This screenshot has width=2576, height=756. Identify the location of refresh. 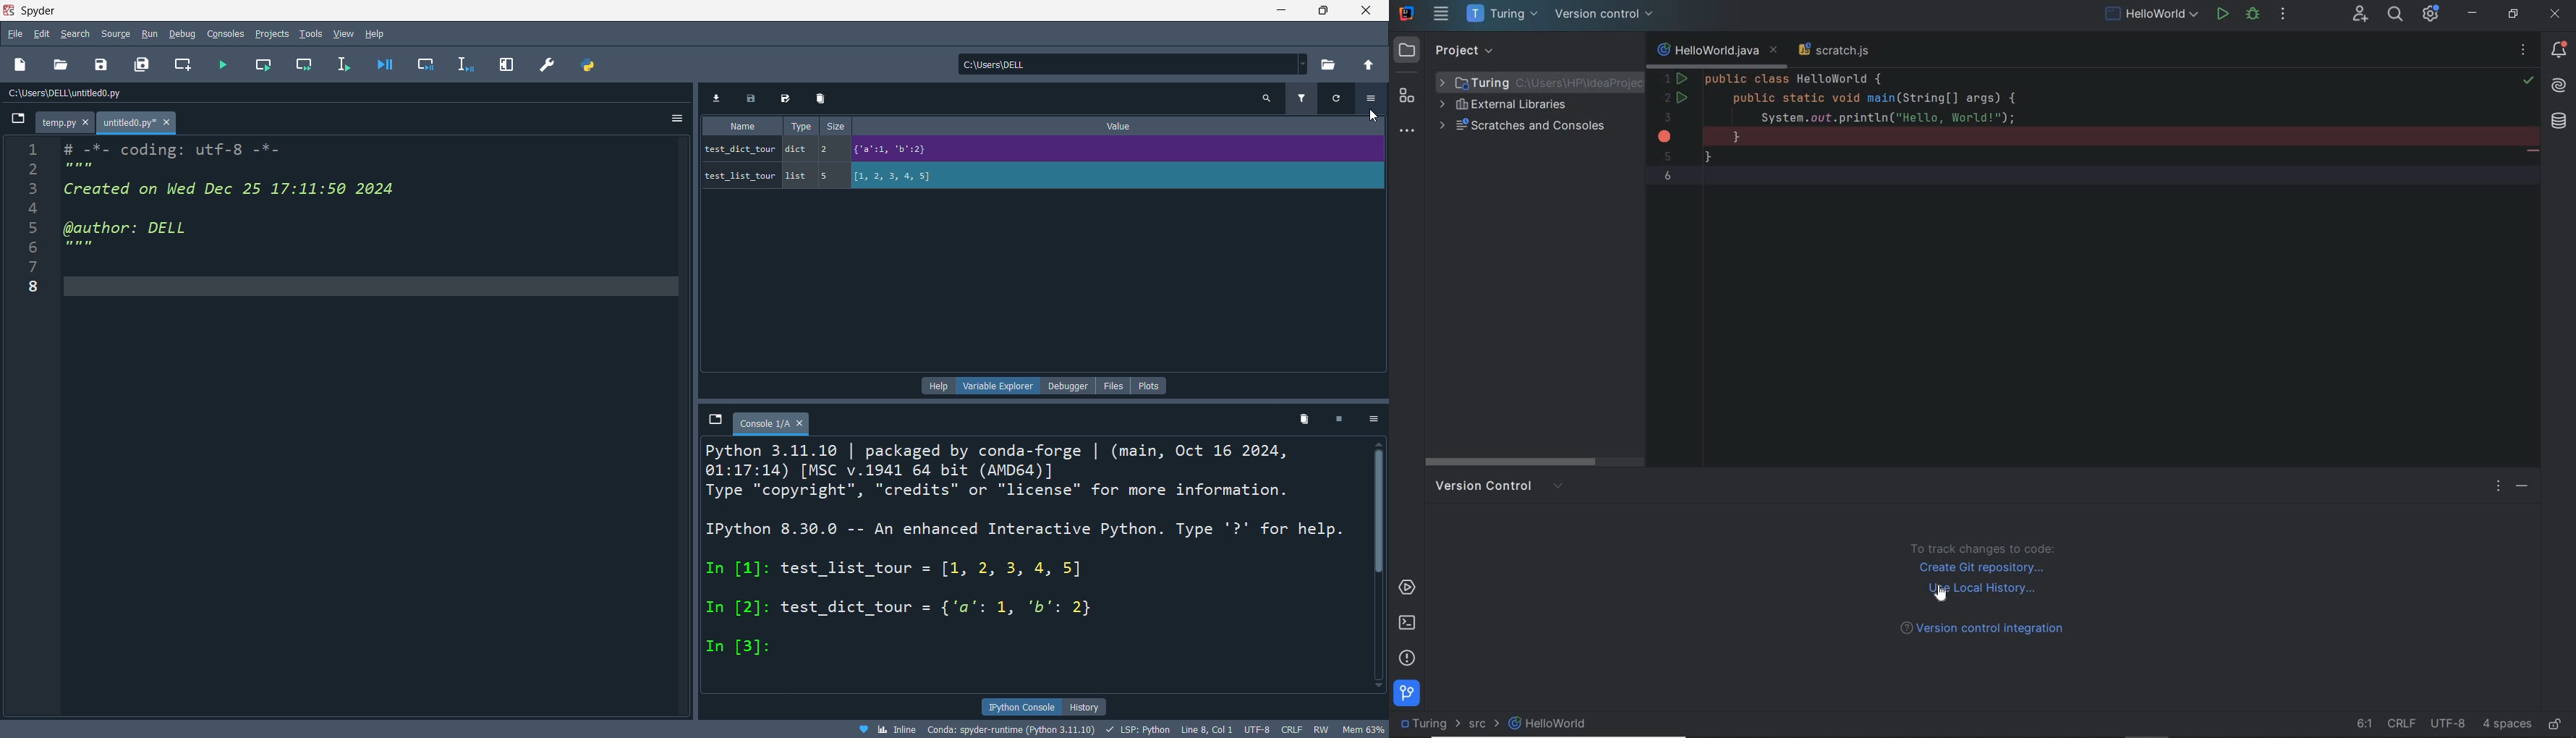
(1334, 100).